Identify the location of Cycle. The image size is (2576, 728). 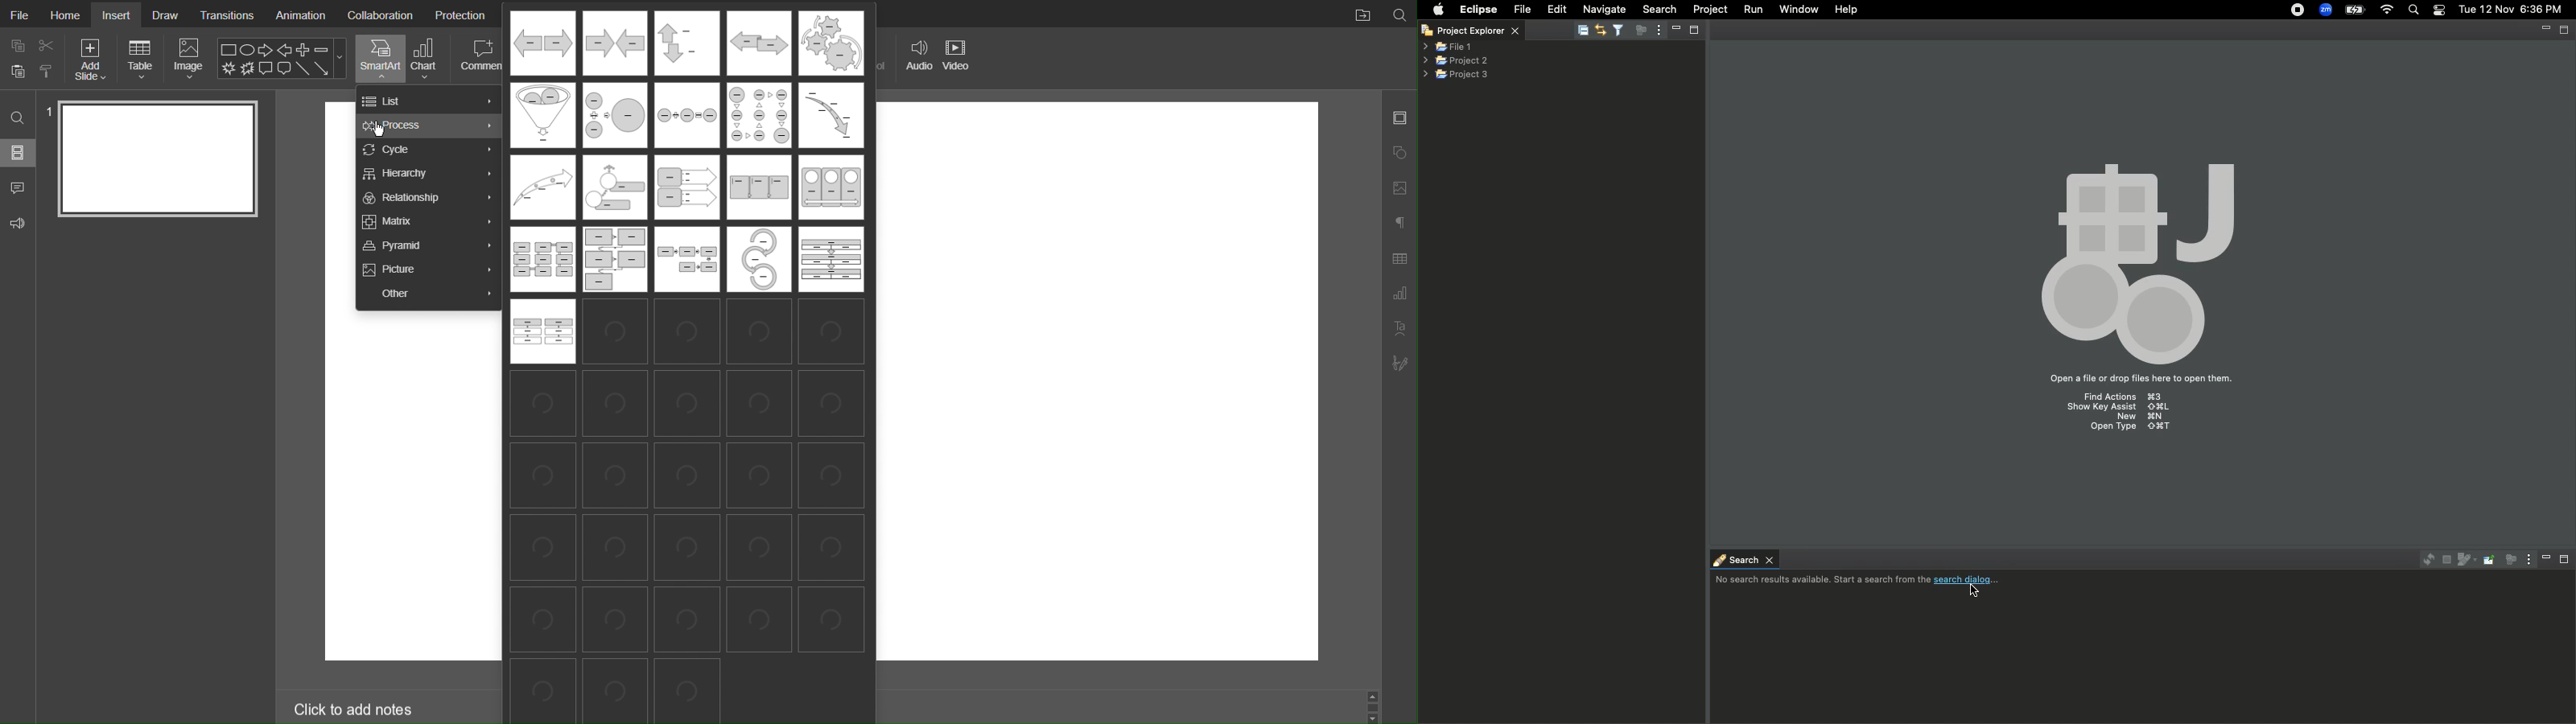
(426, 150).